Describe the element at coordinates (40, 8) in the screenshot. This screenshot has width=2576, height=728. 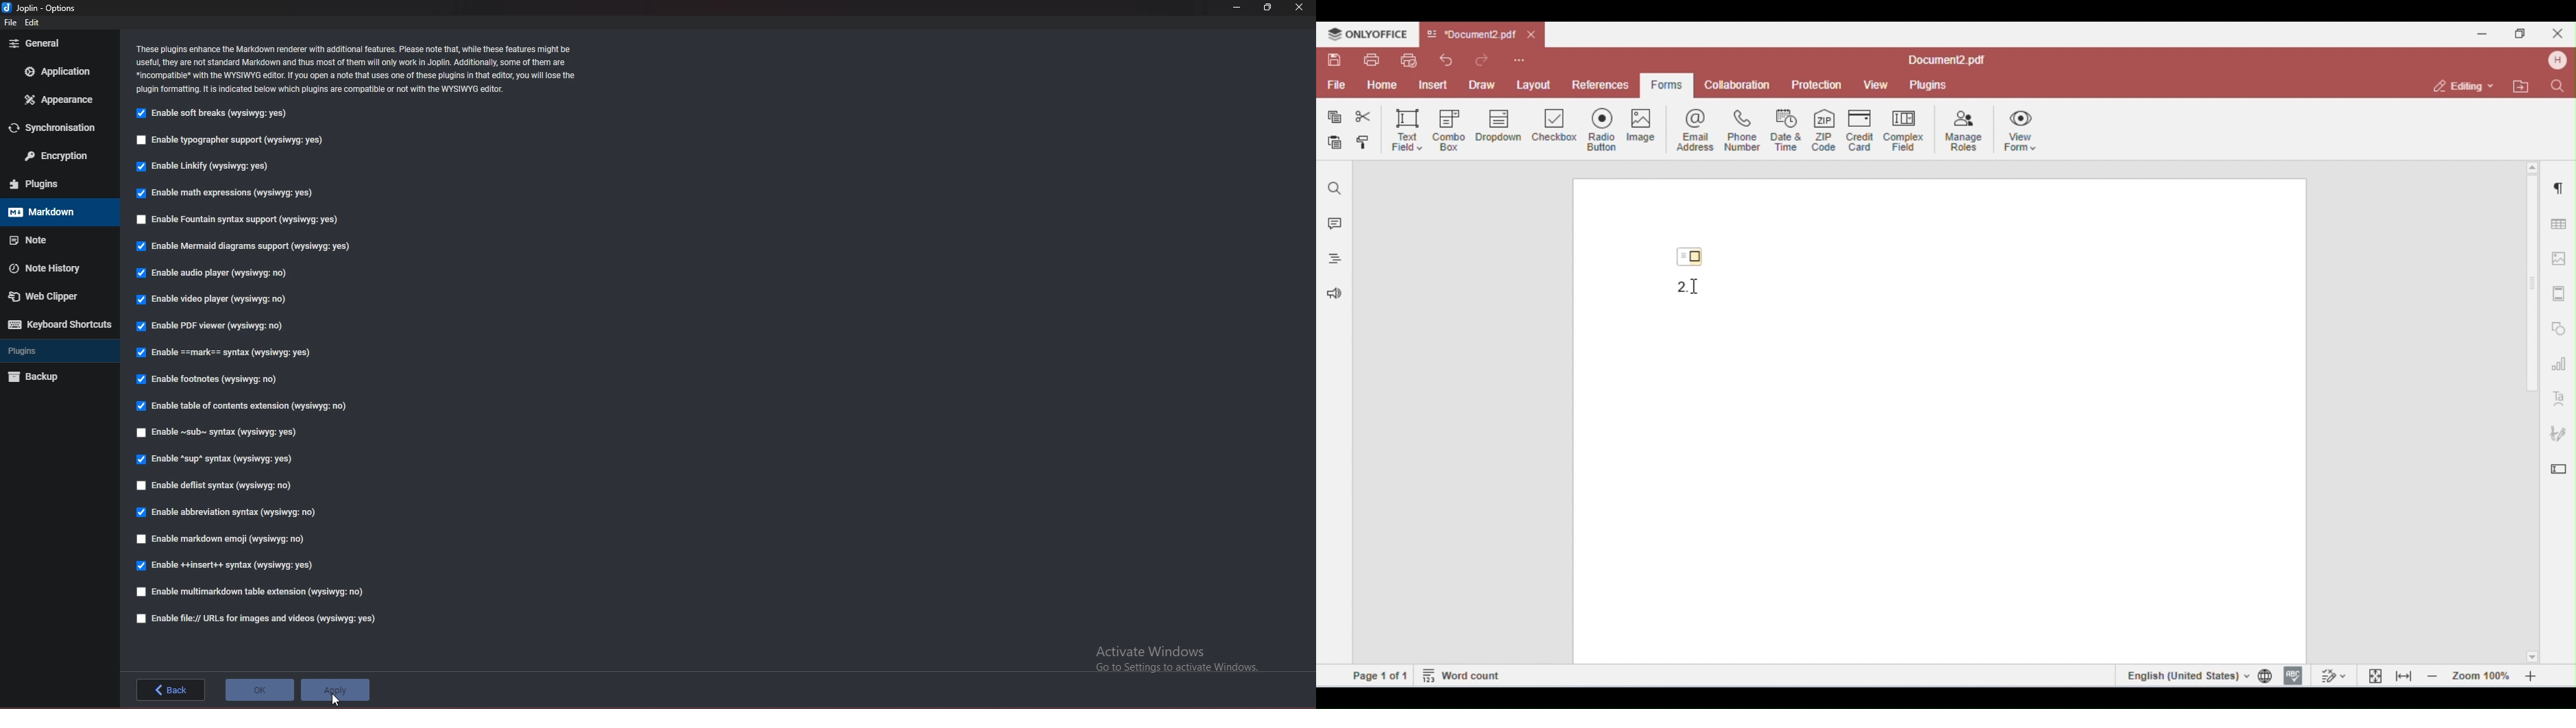
I see `options` at that location.